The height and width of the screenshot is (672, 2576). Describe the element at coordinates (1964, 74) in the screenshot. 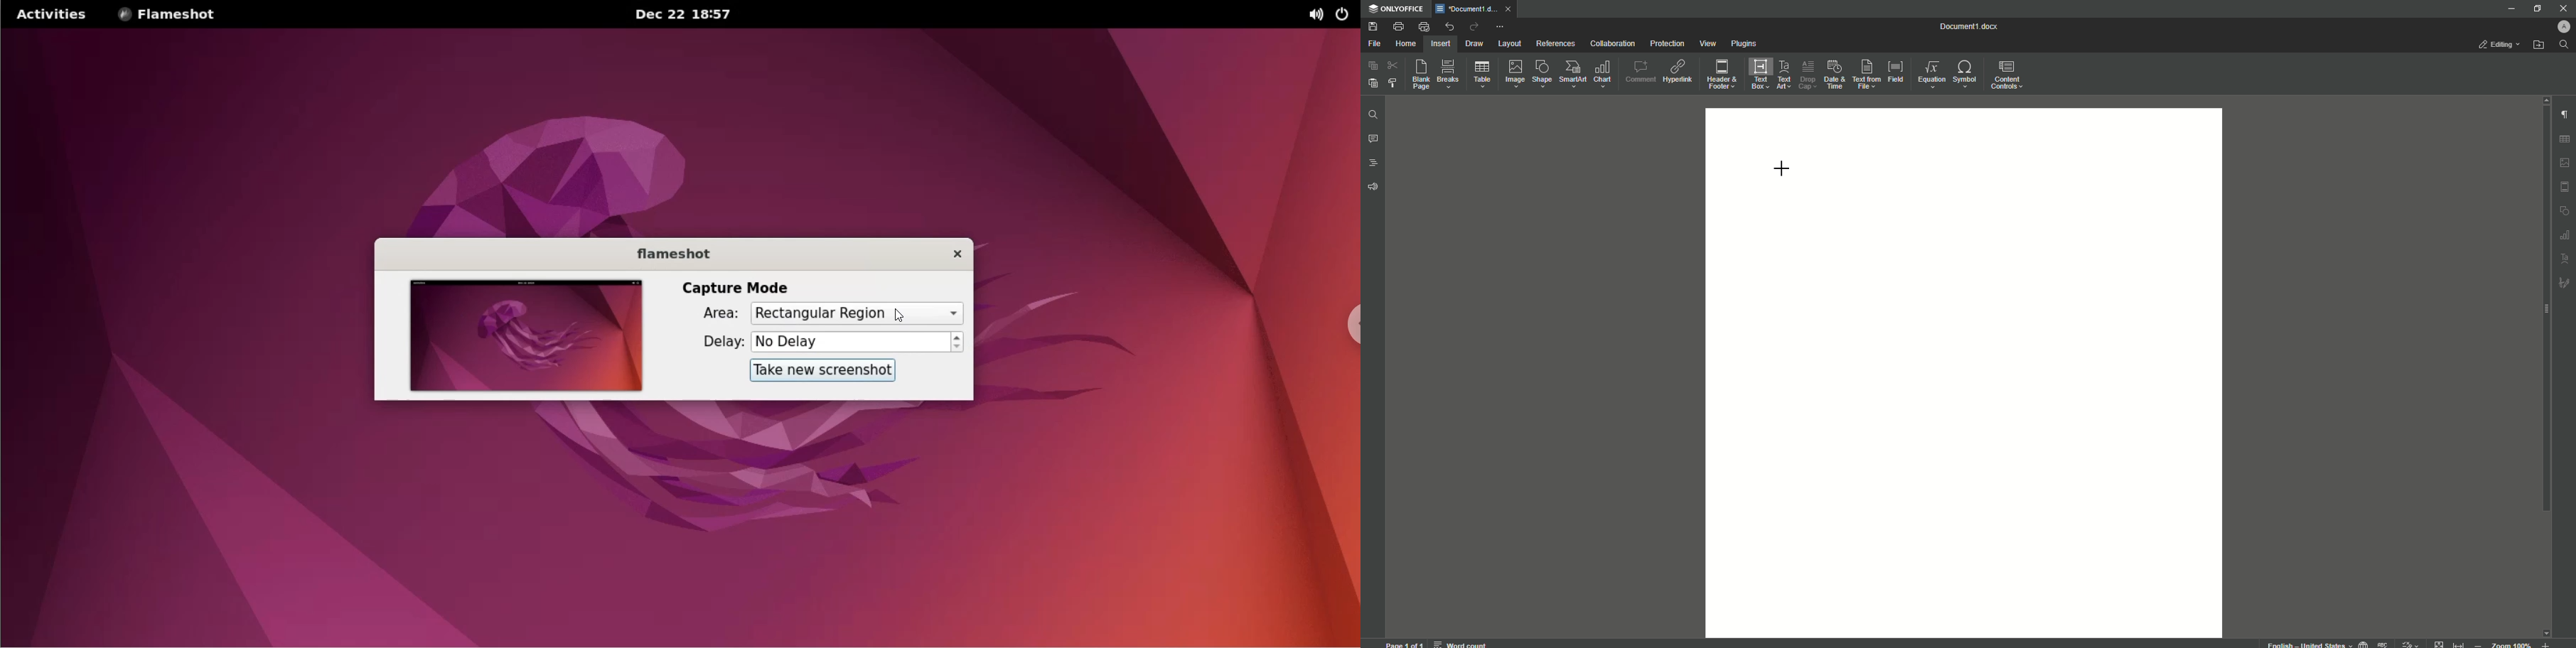

I see `Symbols` at that location.